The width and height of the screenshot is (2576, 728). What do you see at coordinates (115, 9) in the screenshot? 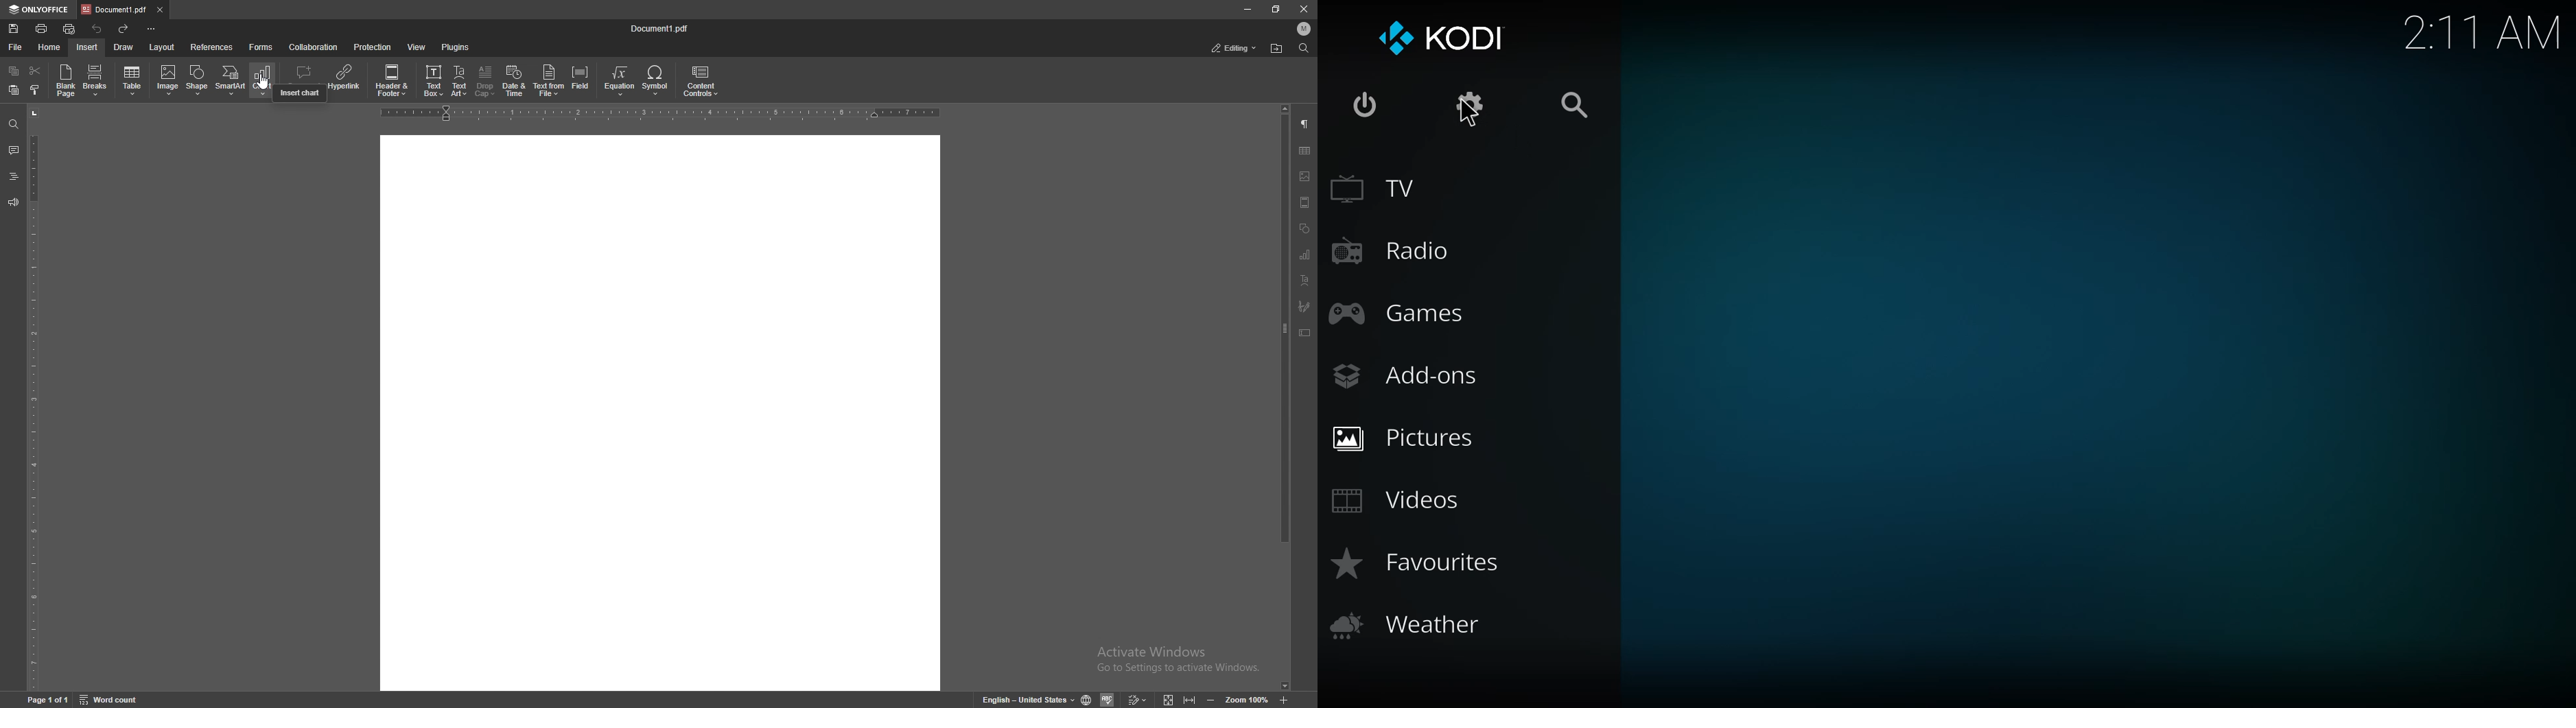
I see `tab` at bounding box center [115, 9].